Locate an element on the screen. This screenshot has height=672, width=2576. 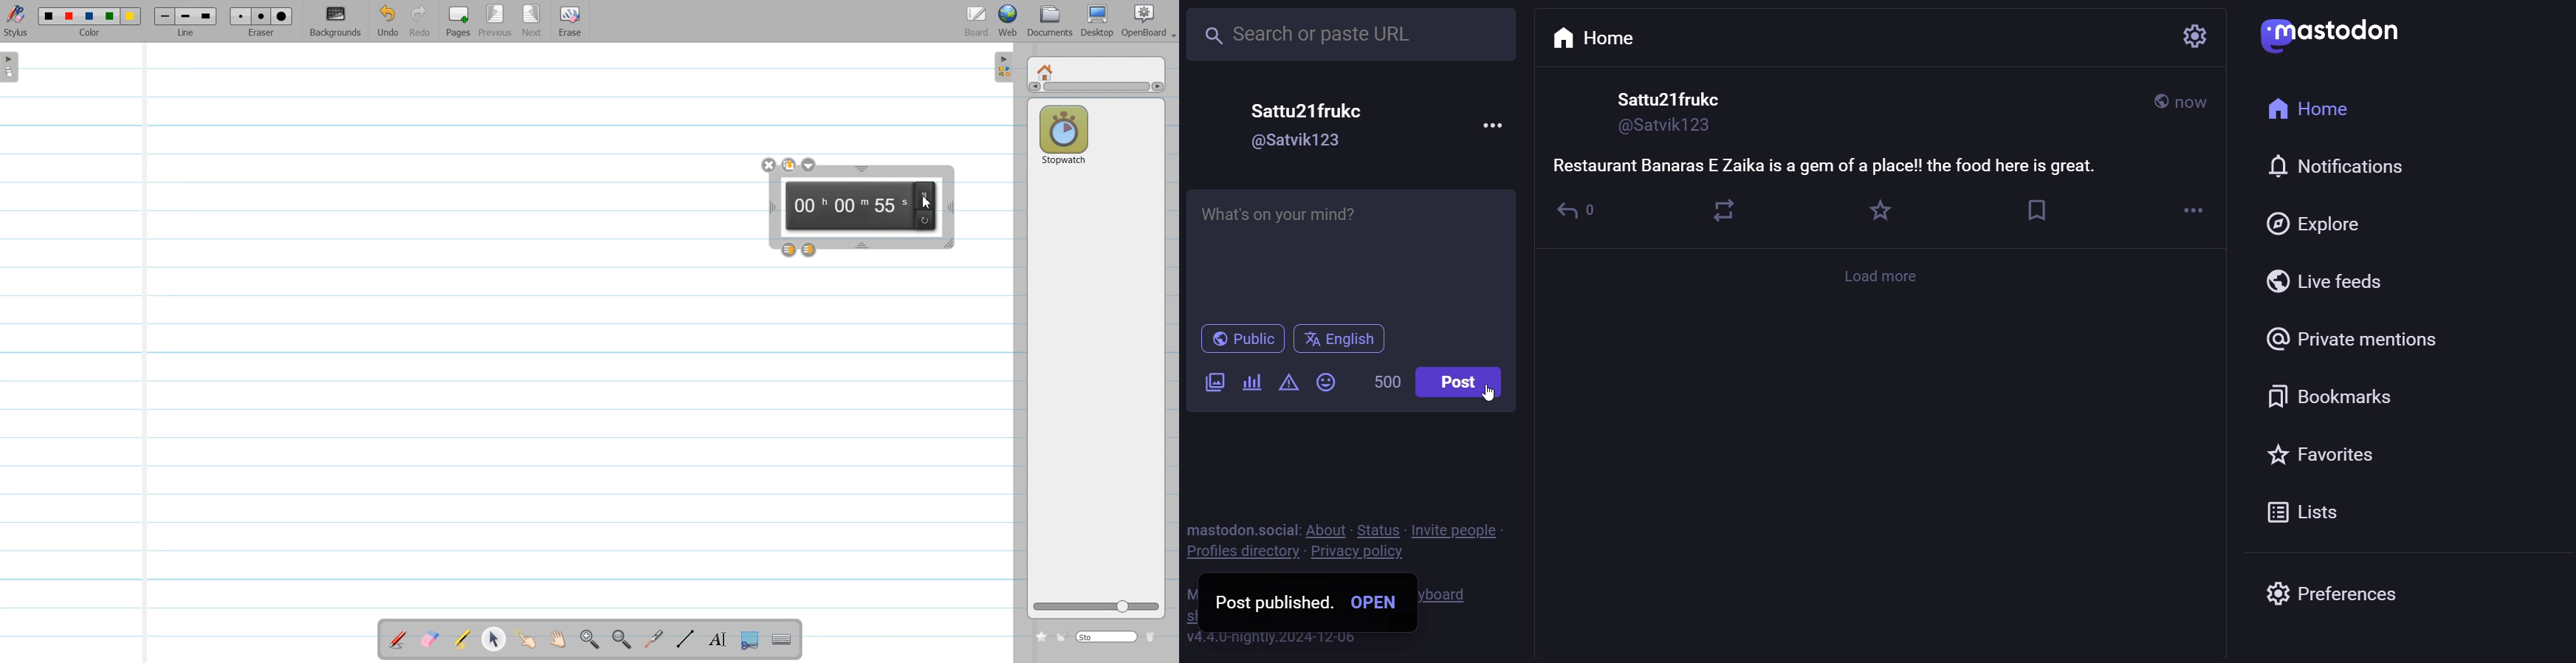
Logo size adjuster is located at coordinates (1097, 607).